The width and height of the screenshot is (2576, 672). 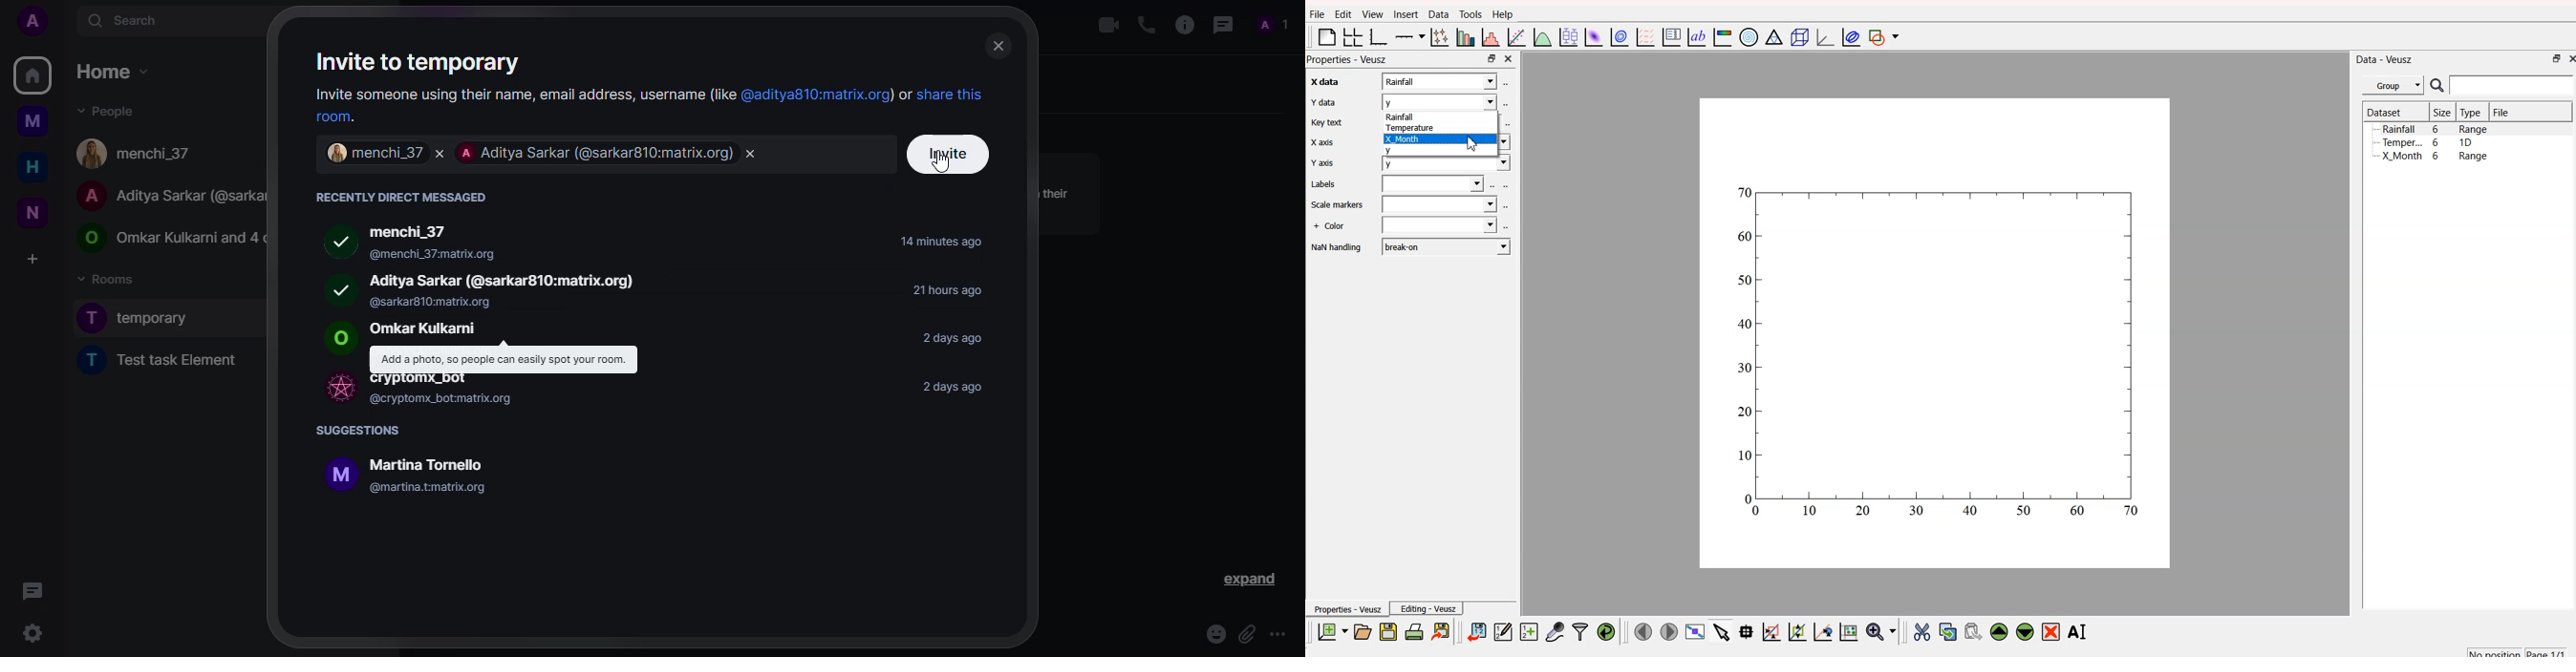 I want to click on maximize, so click(x=1490, y=59).